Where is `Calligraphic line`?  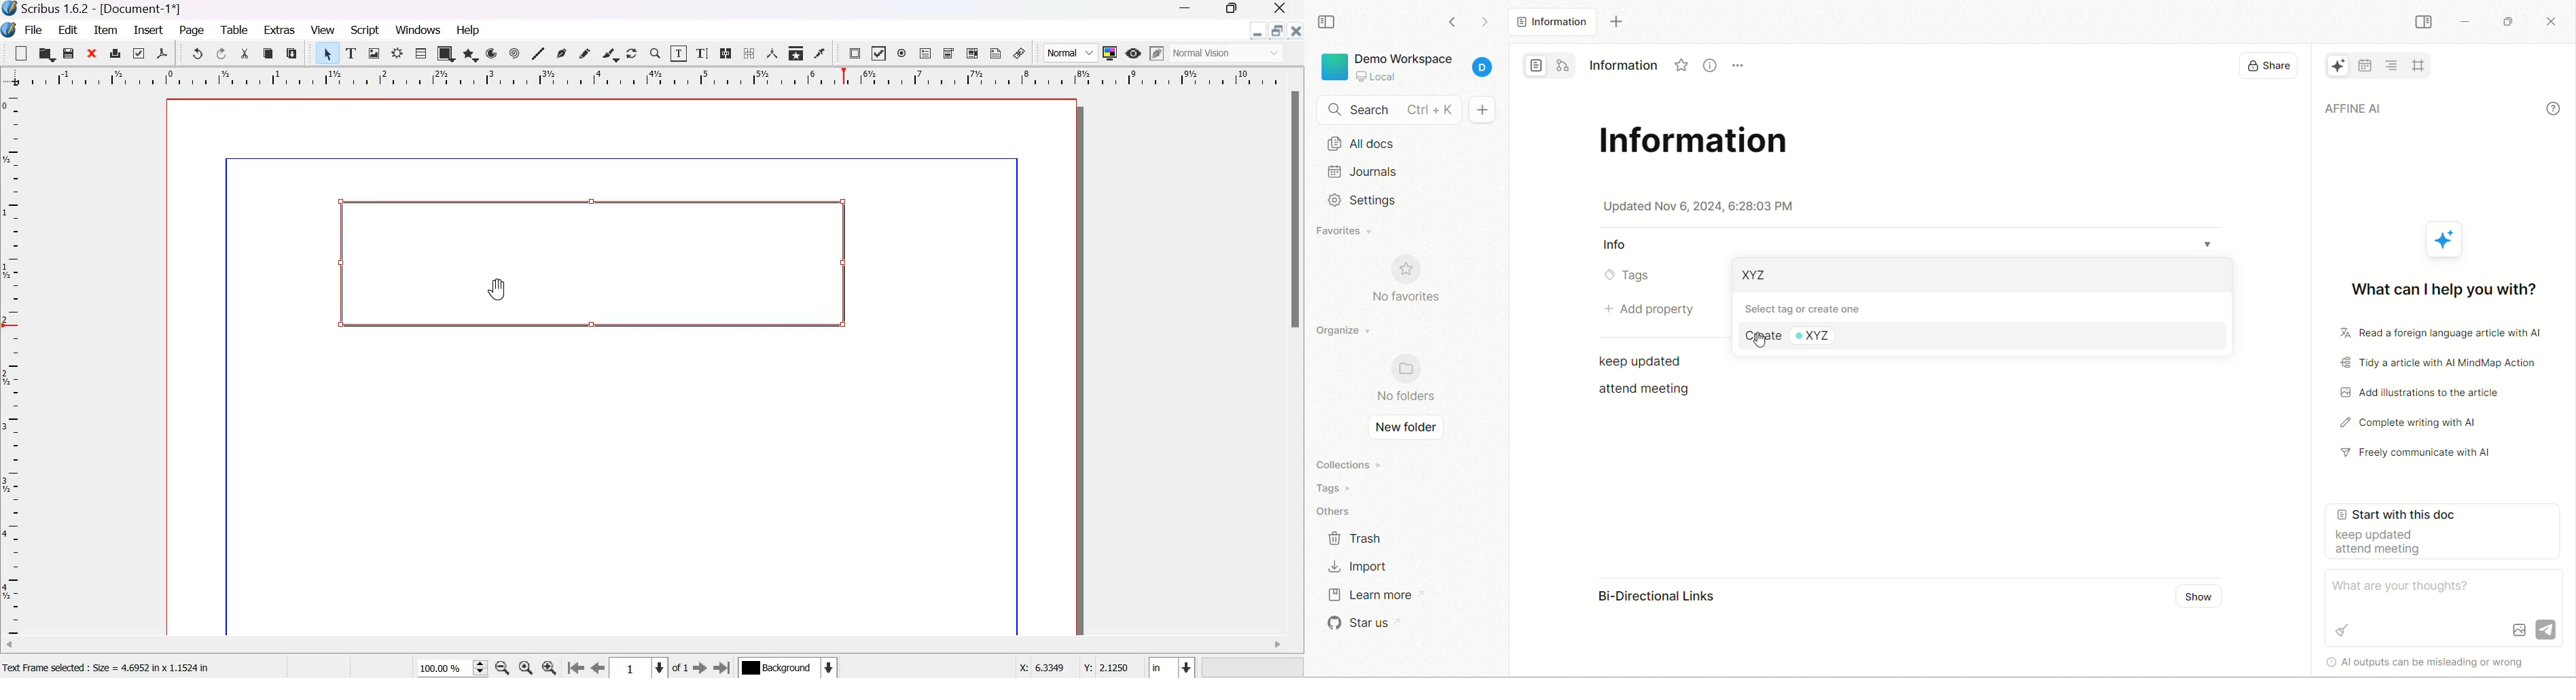 Calligraphic line is located at coordinates (610, 53).